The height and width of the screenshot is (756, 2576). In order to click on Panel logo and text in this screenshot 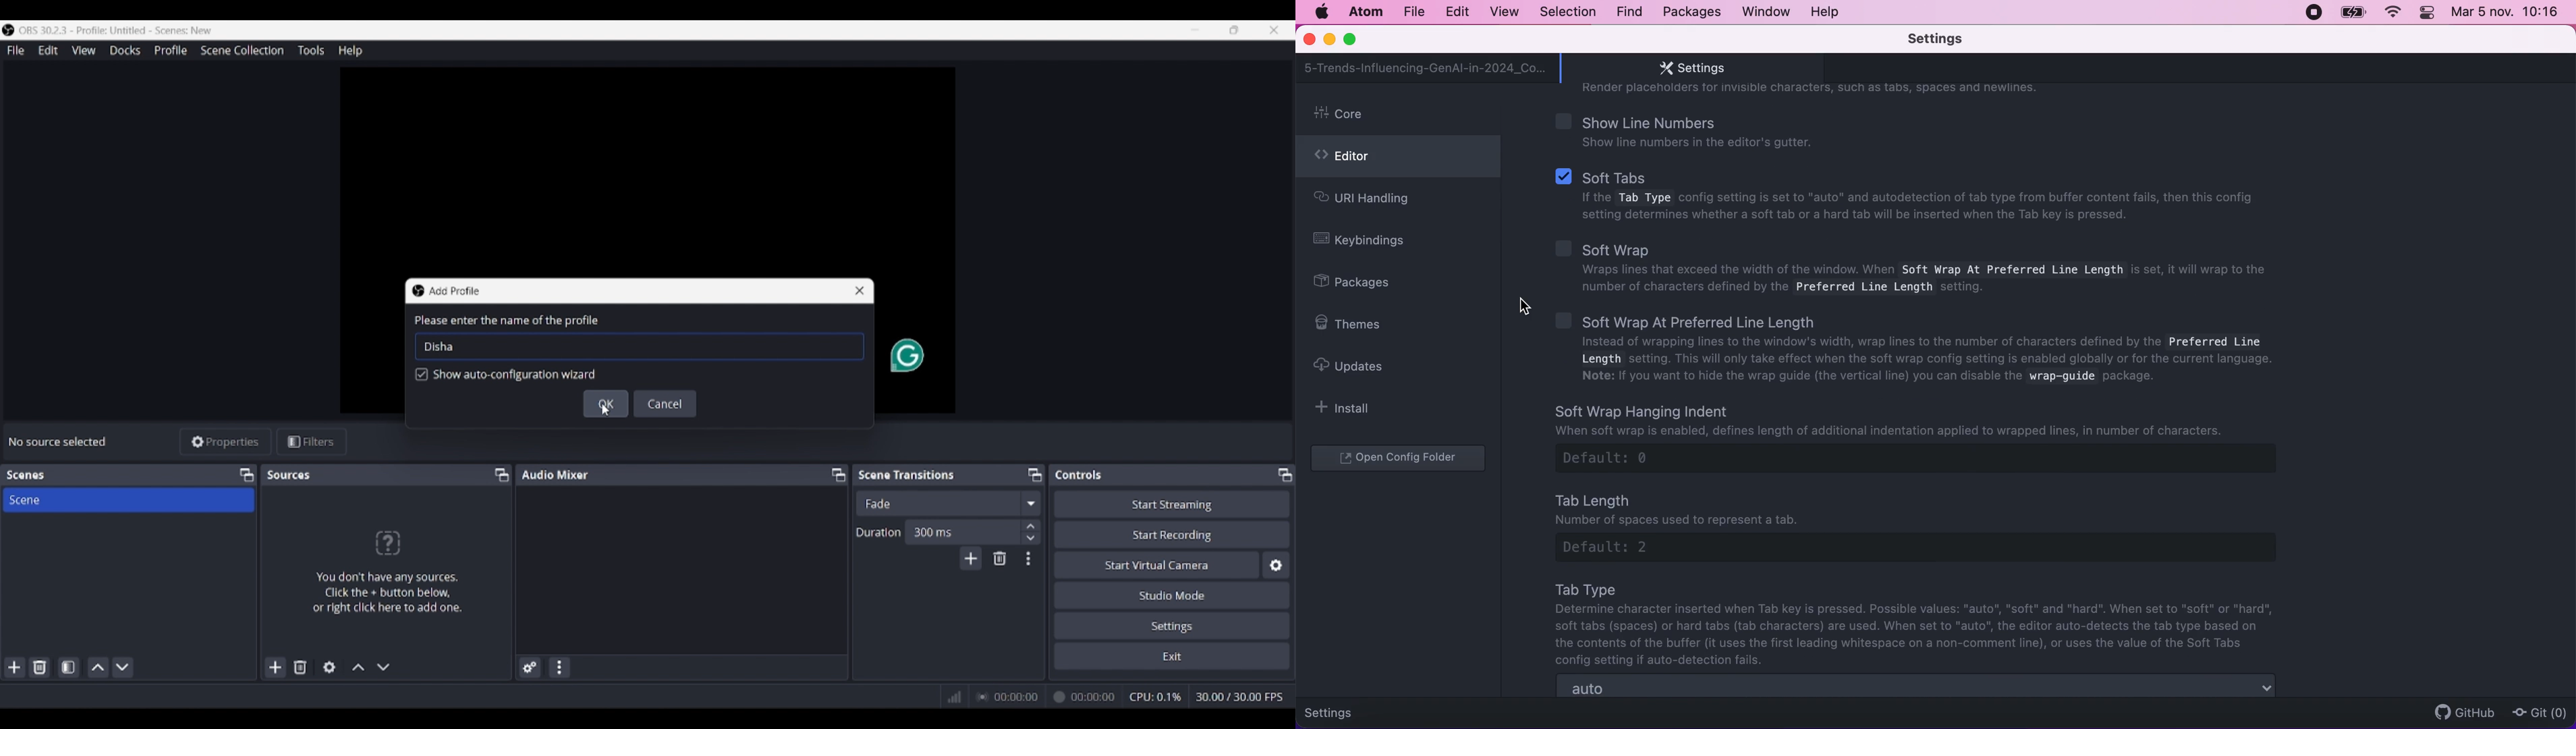, I will do `click(386, 571)`.